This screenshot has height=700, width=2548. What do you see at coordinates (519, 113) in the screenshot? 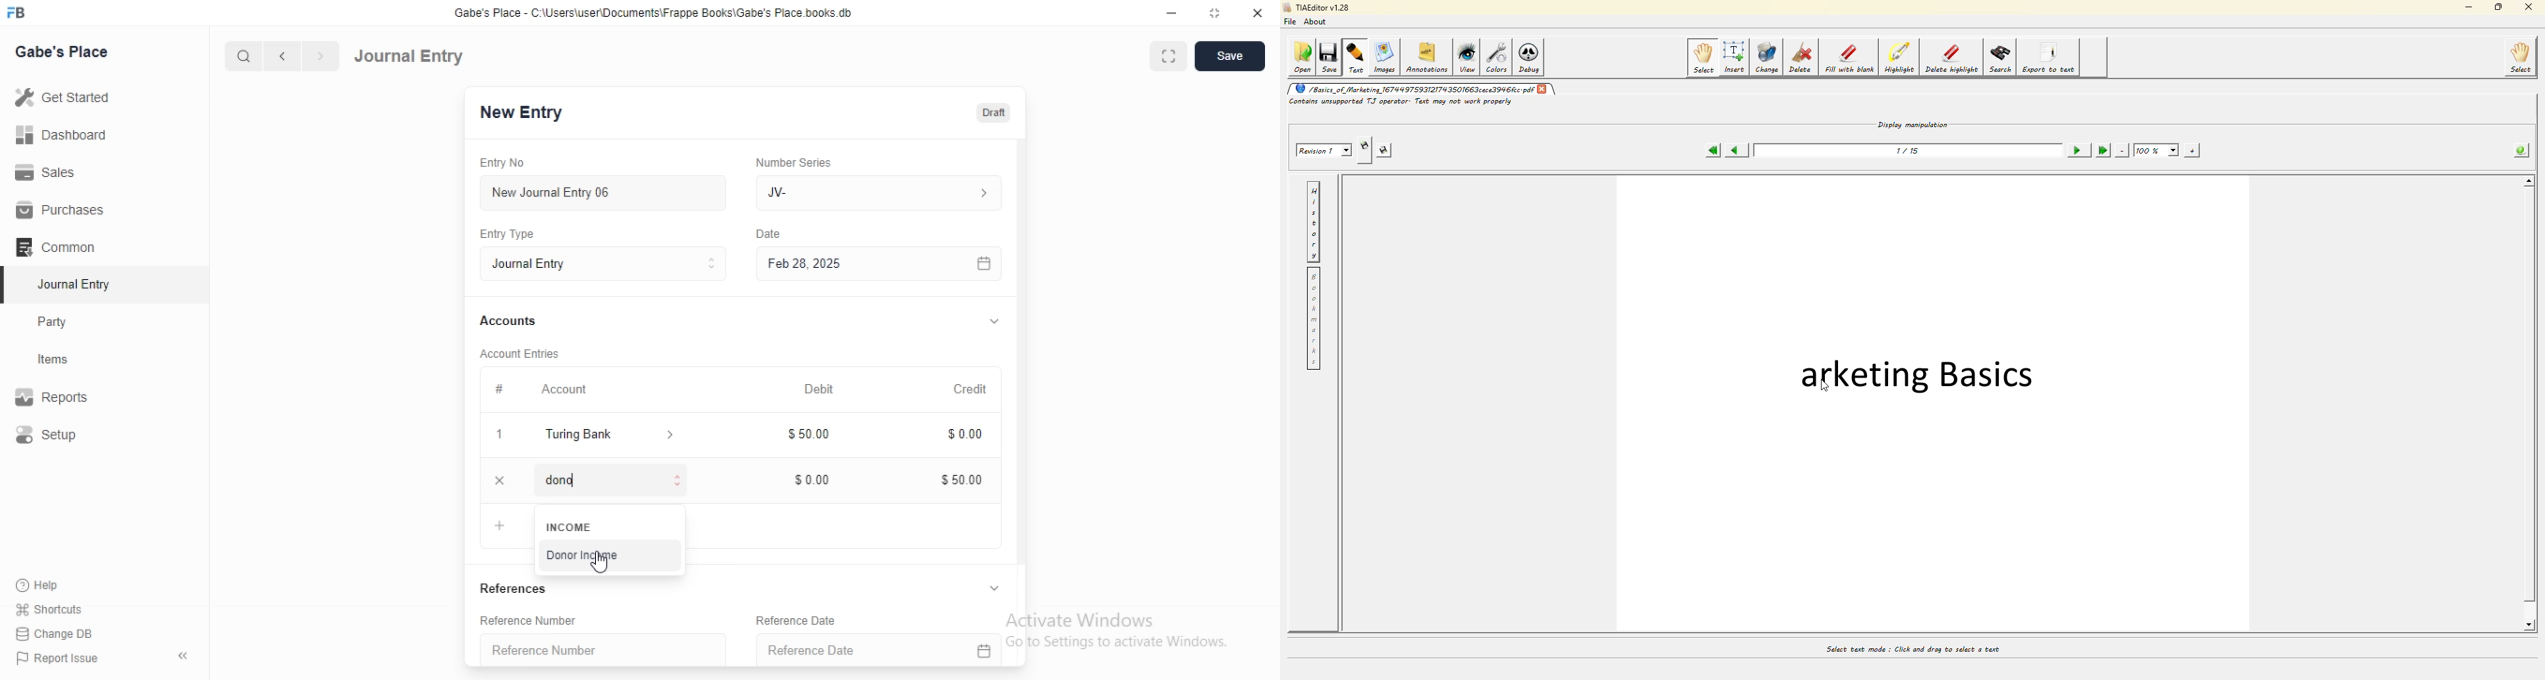
I see `New Entry` at bounding box center [519, 113].